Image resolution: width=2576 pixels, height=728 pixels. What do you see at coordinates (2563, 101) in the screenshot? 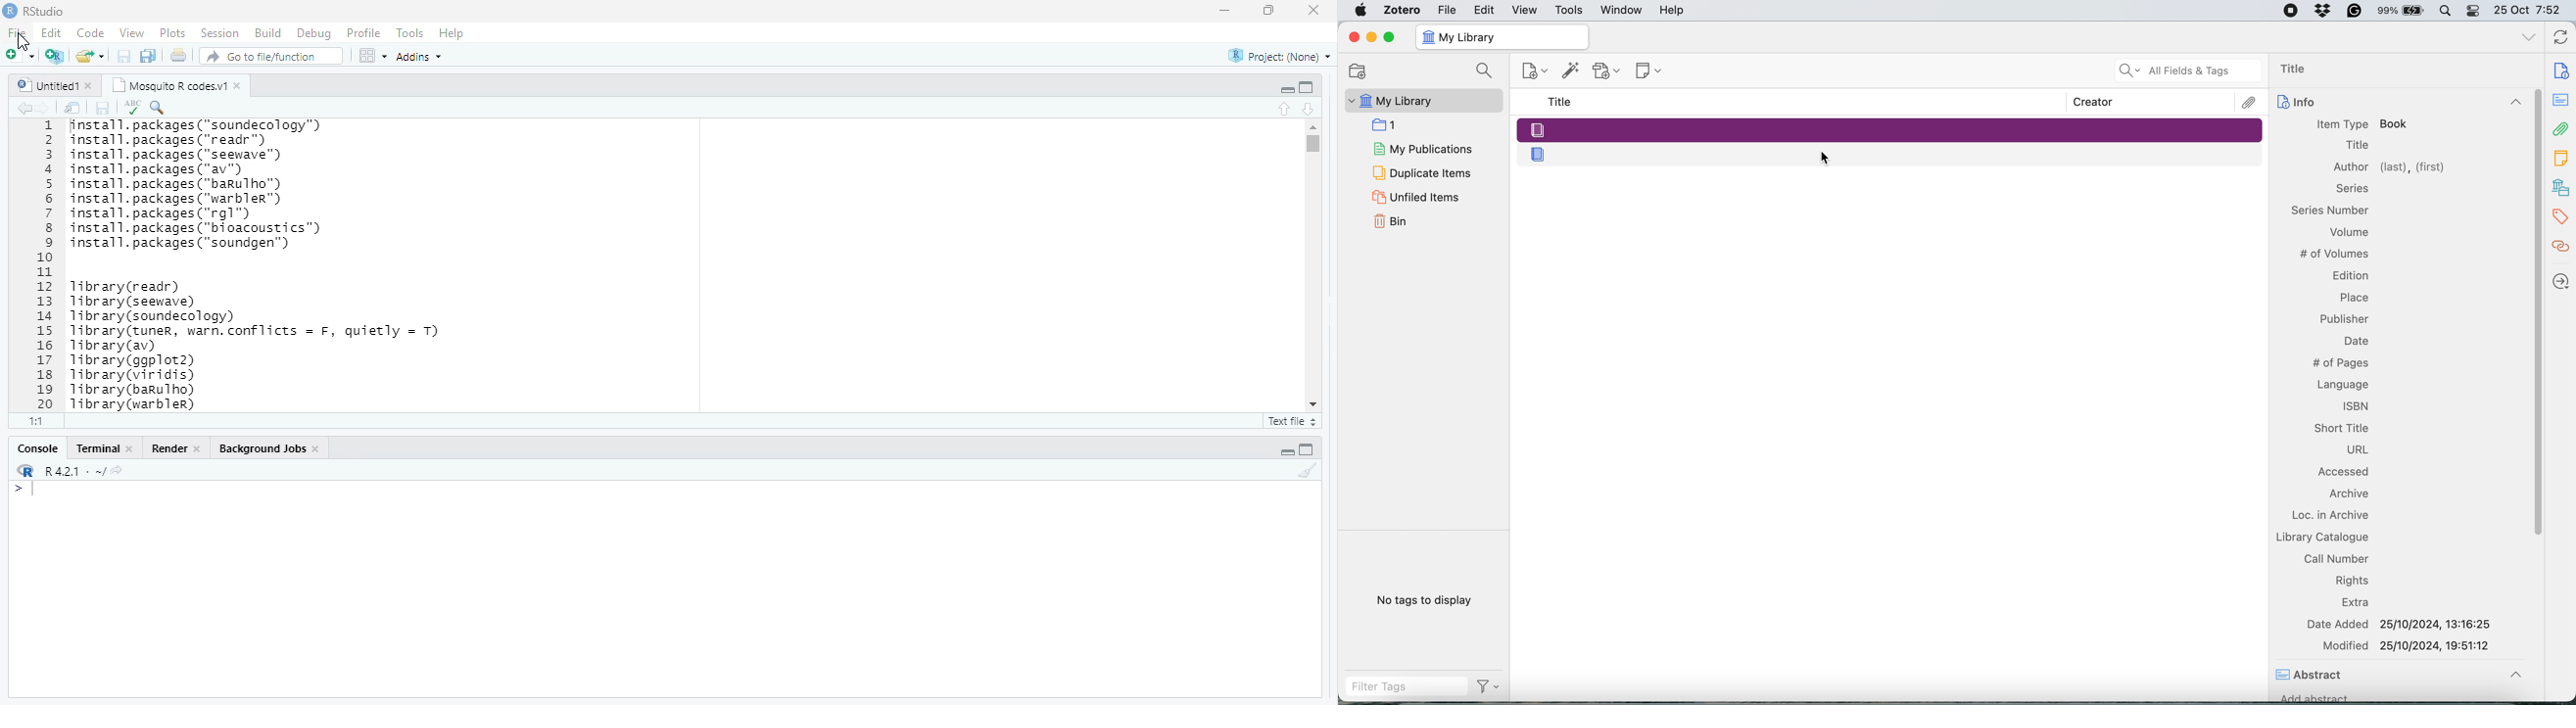
I see `notes` at bounding box center [2563, 101].